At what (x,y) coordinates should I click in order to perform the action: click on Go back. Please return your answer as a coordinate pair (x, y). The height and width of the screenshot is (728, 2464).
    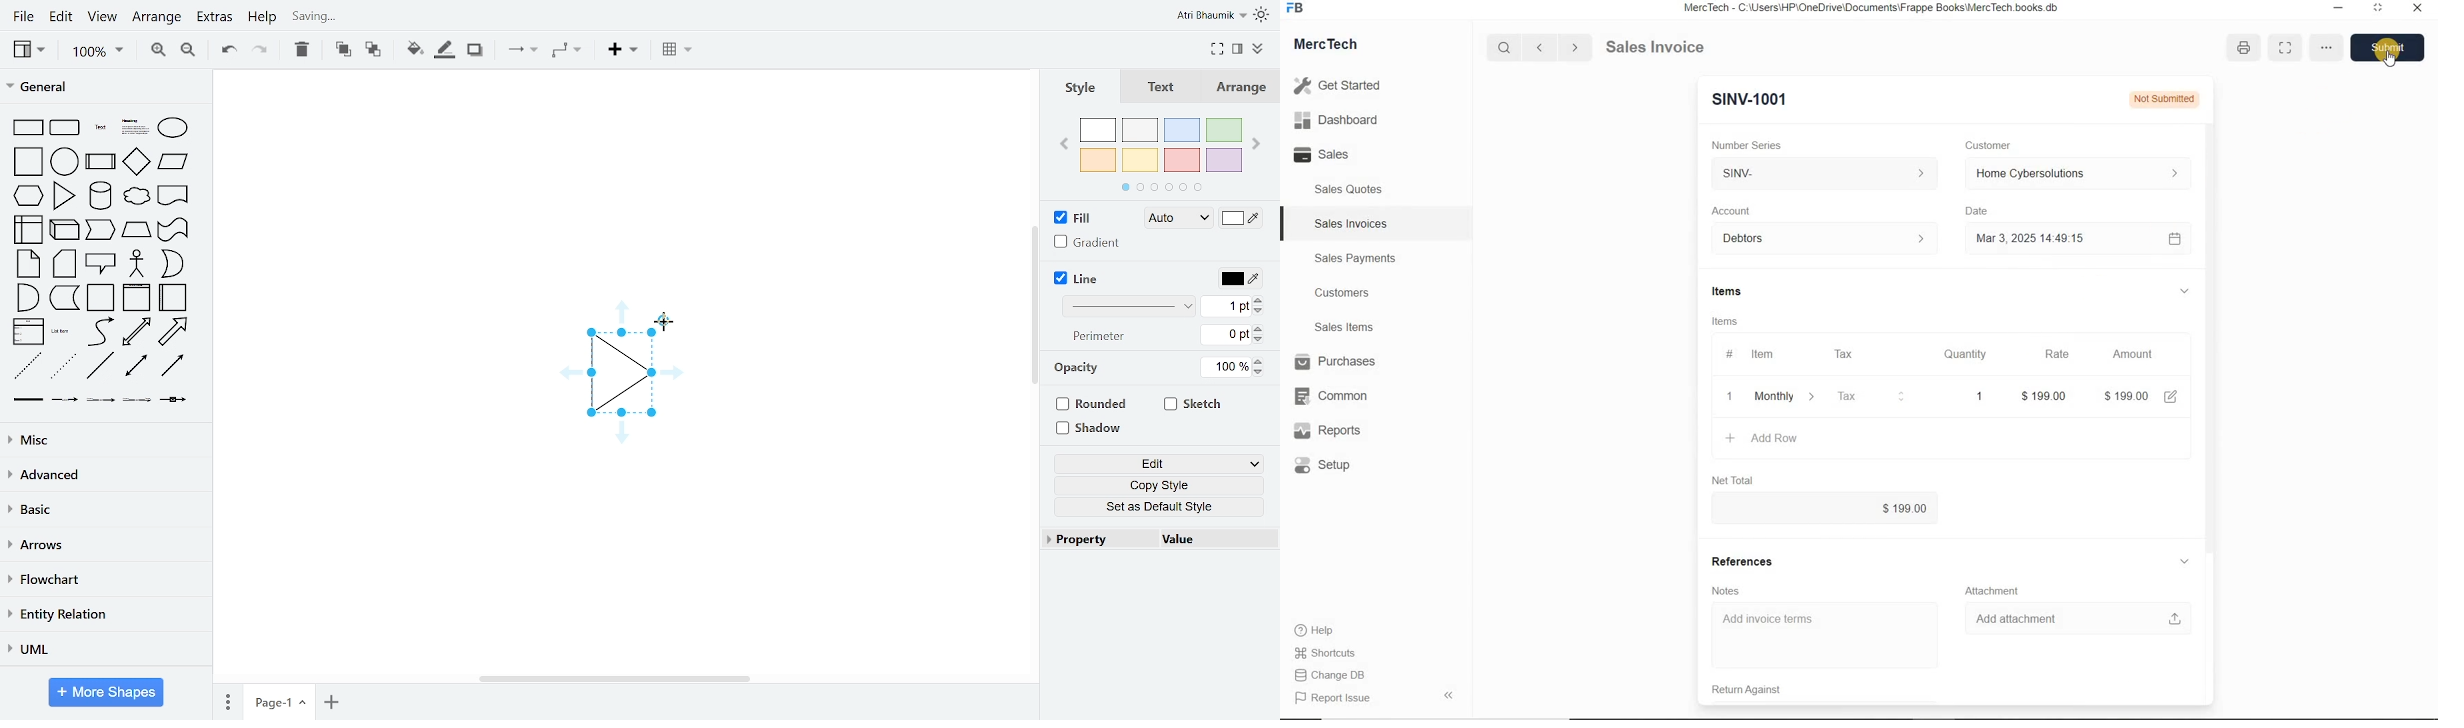
    Looking at the image, I should click on (1541, 48).